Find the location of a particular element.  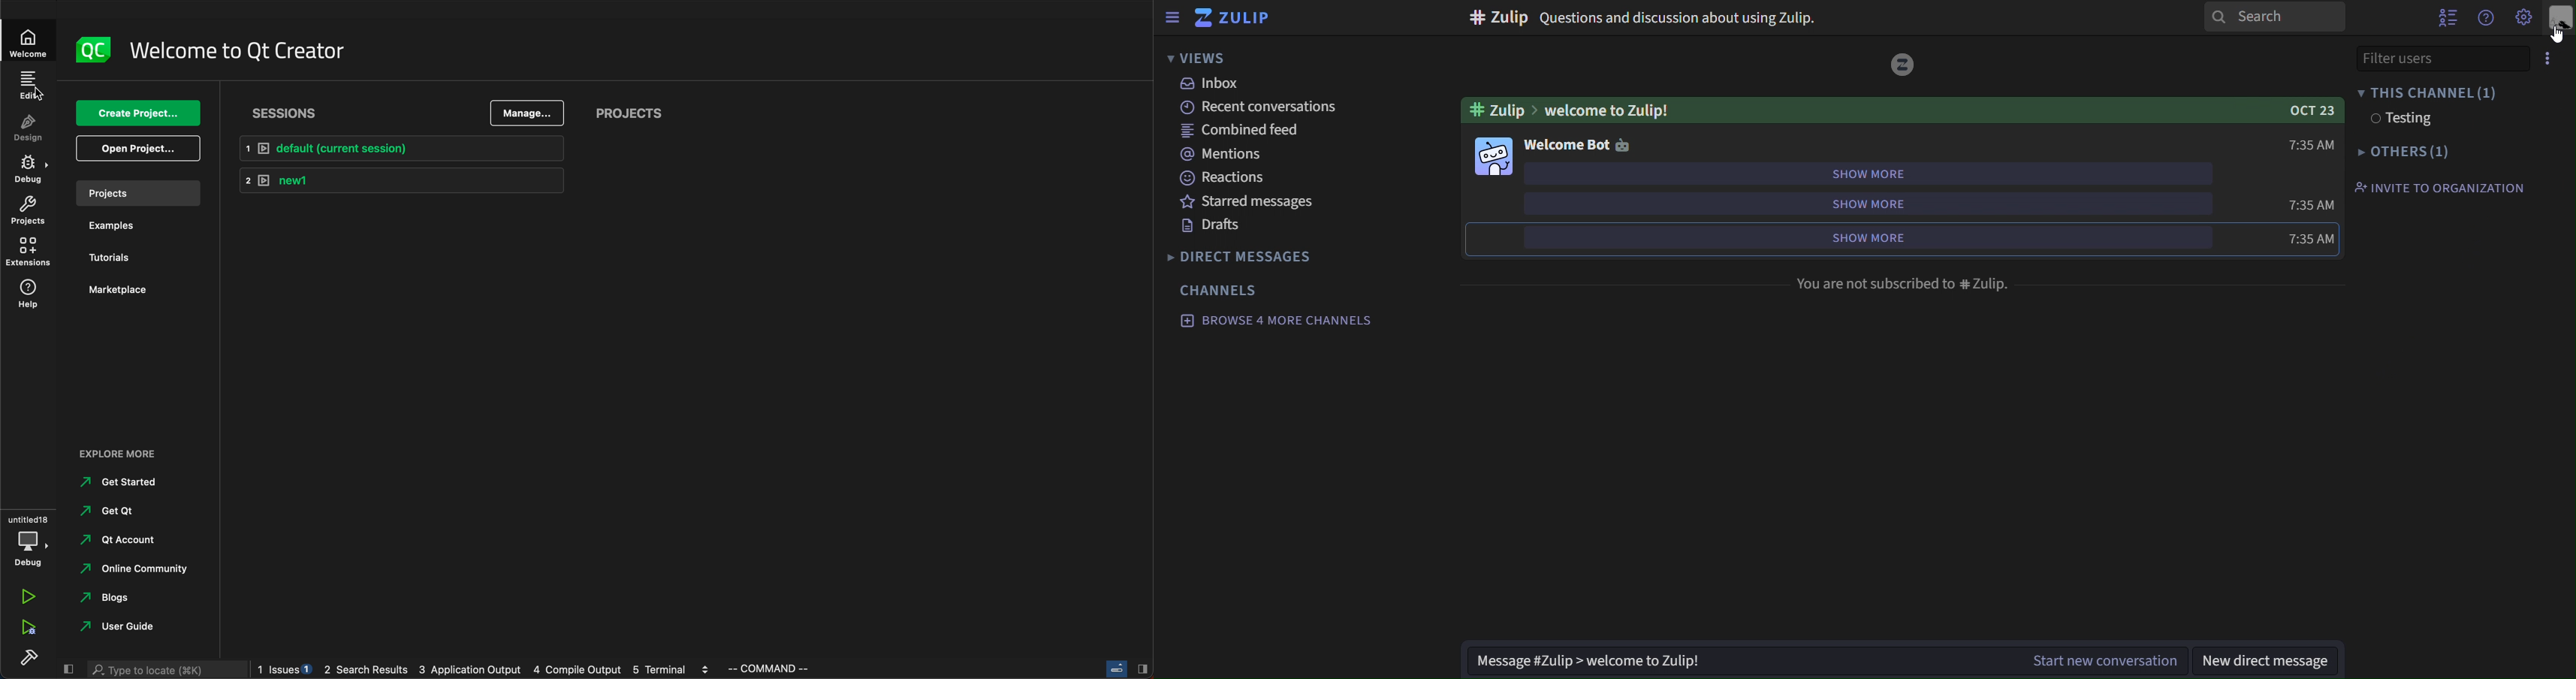

close slide cursor is located at coordinates (1124, 669).